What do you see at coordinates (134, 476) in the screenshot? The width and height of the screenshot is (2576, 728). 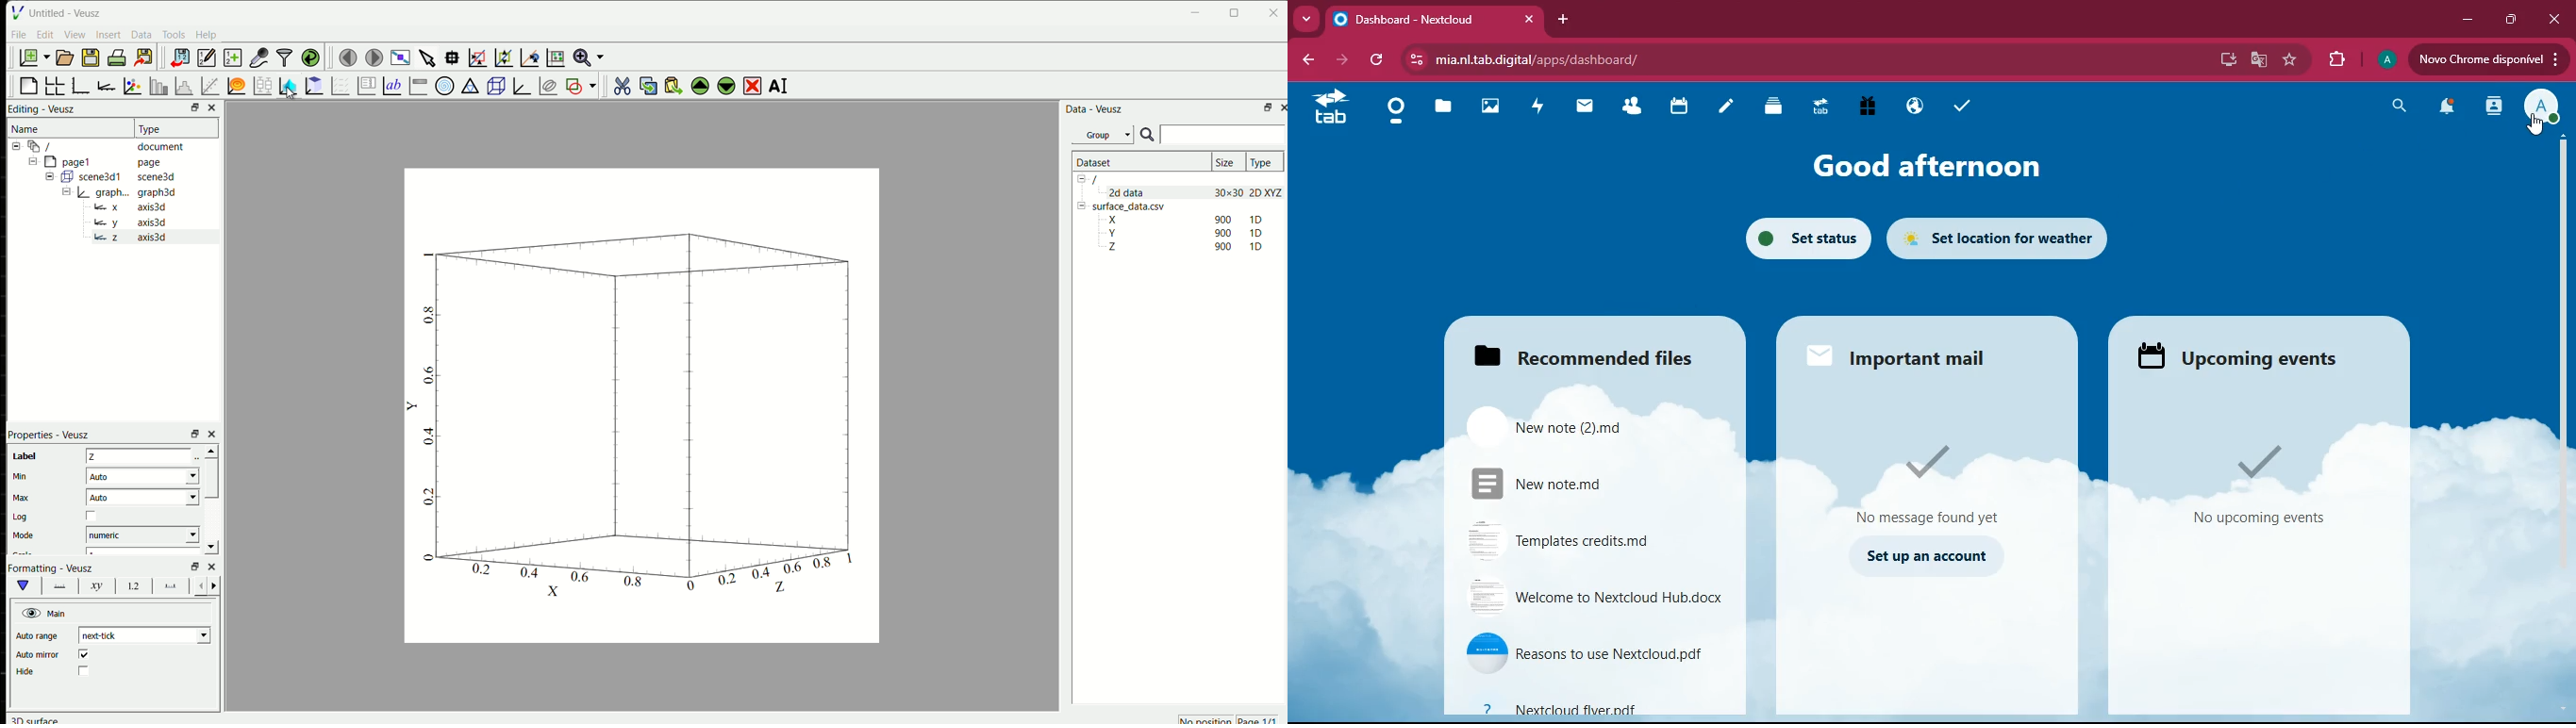 I see `Auto` at bounding box center [134, 476].